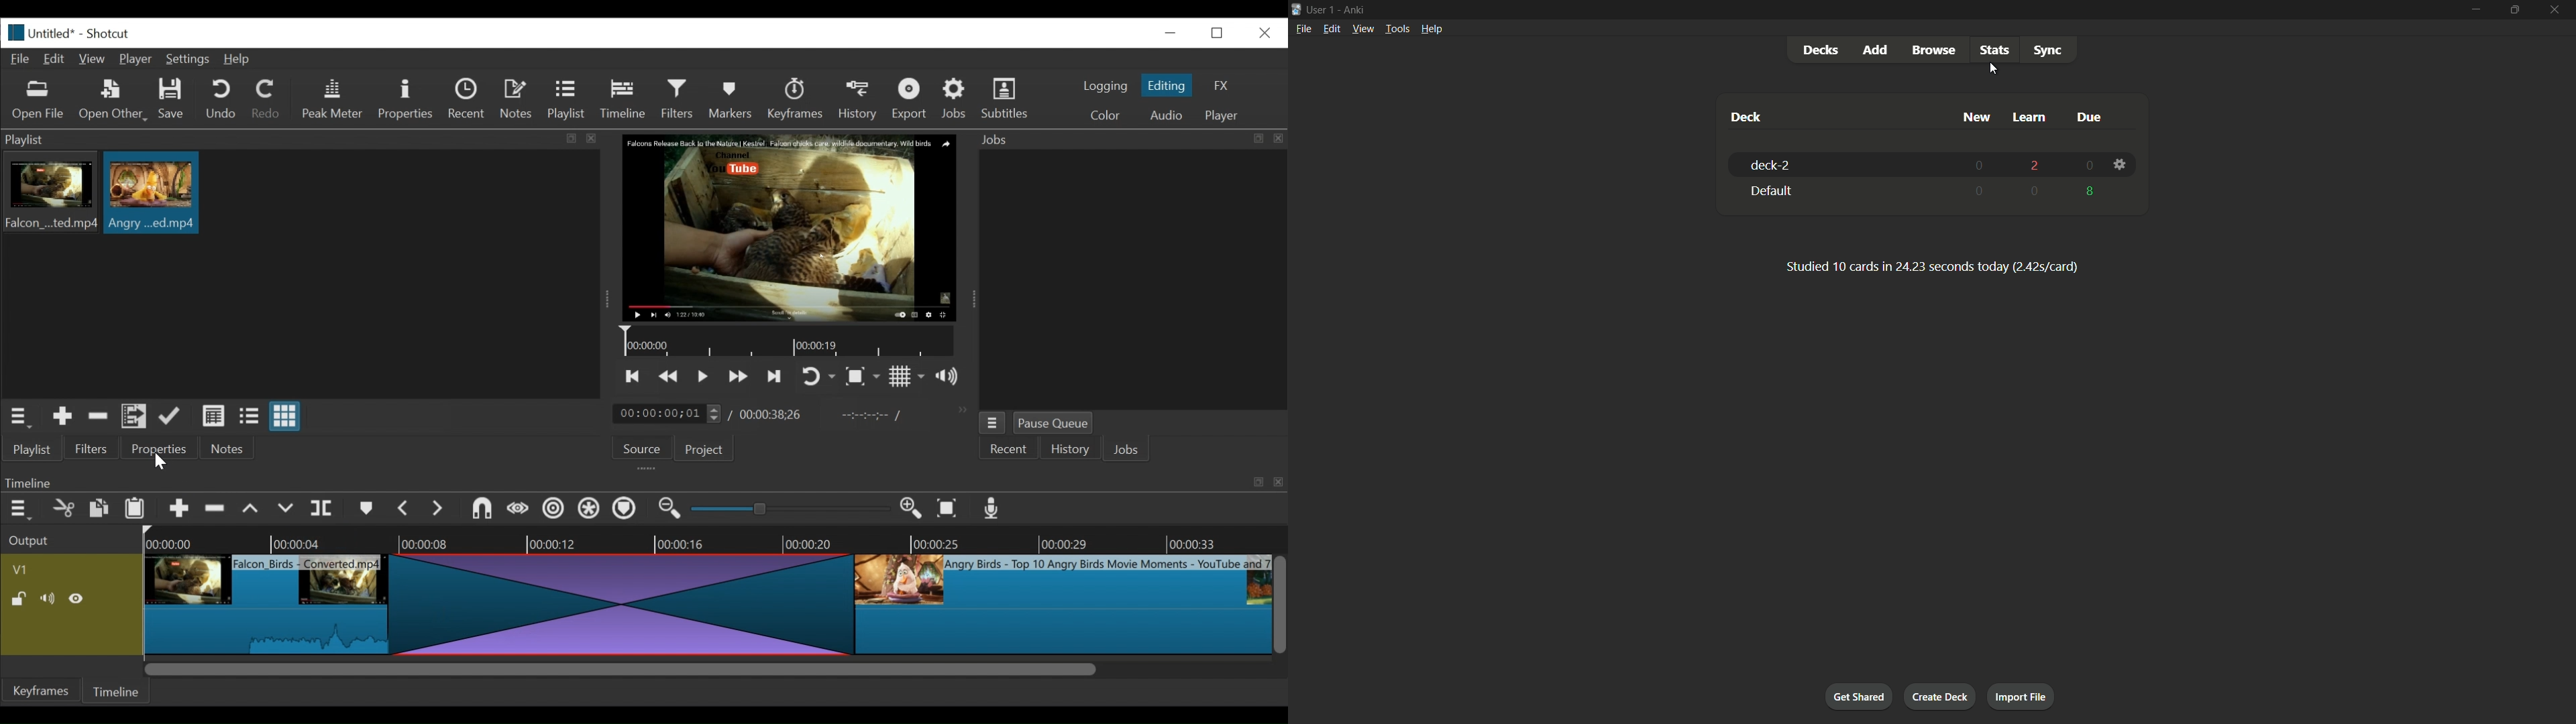 Image resolution: width=2576 pixels, height=728 pixels. I want to click on App name, so click(1356, 9).